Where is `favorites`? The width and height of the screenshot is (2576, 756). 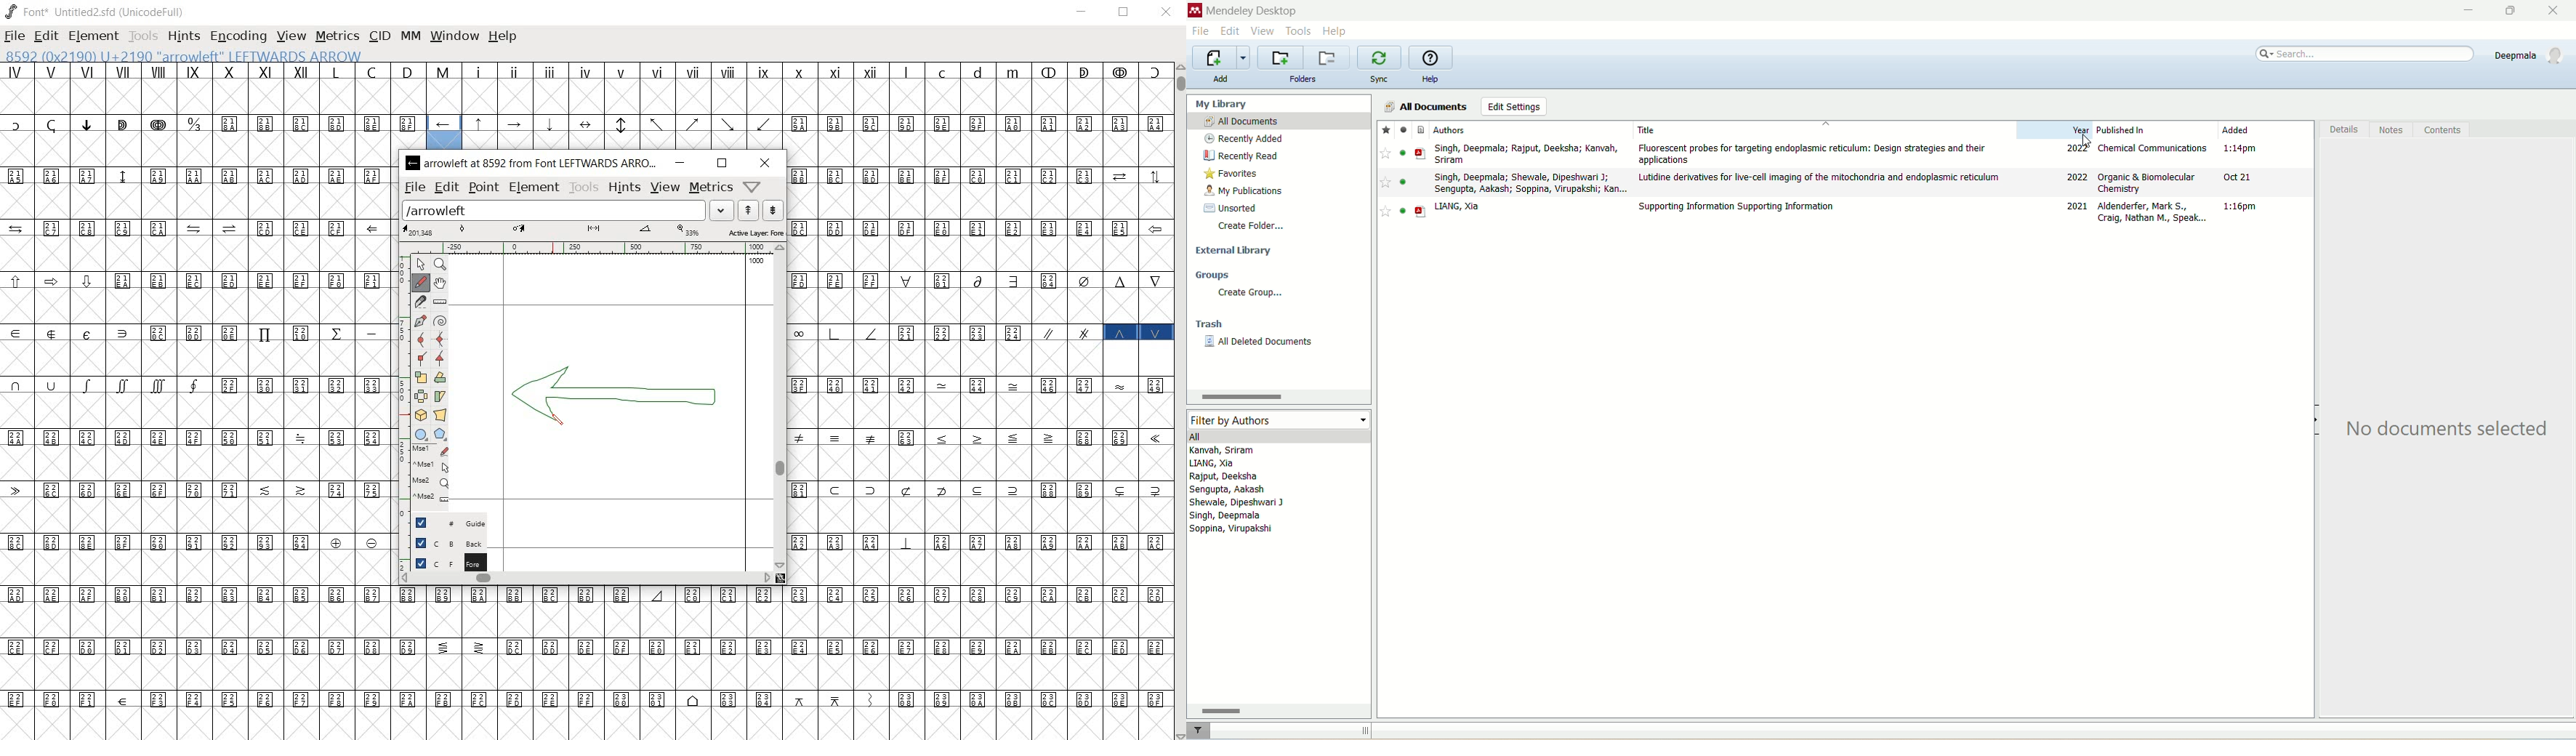
favorites is located at coordinates (1231, 174).